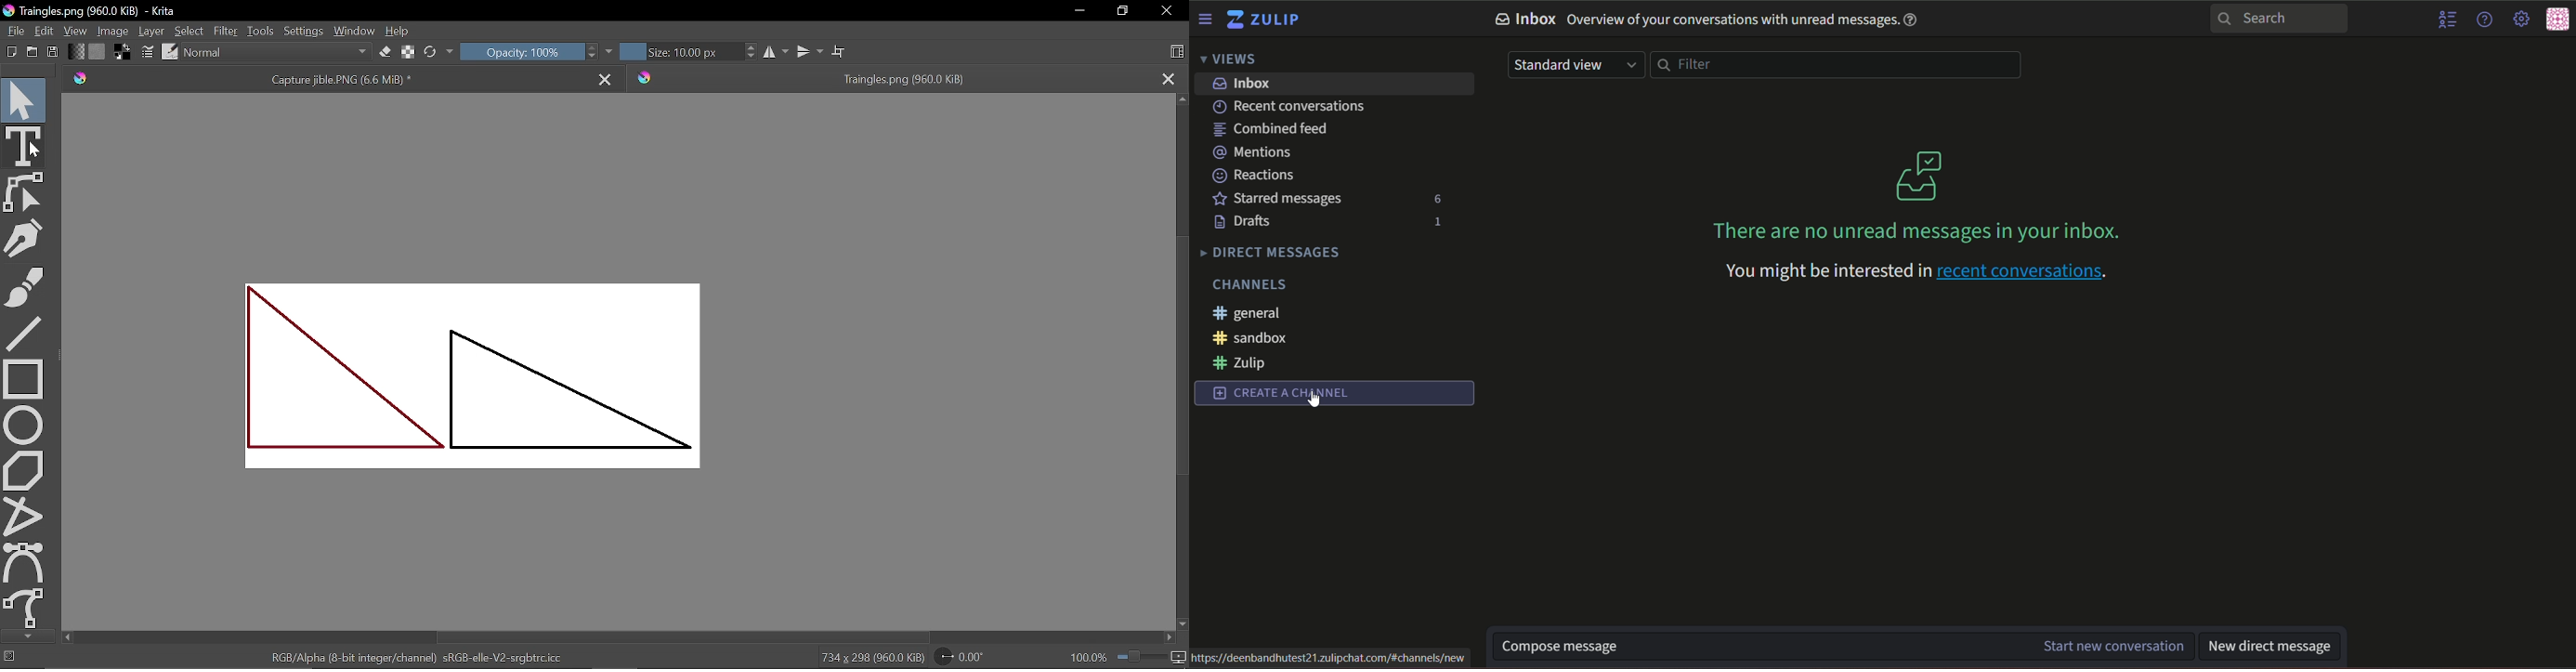 This screenshot has width=2576, height=672. I want to click on https://deenbandhutest21.zulipchat.com/#channels/new, so click(1333, 656).